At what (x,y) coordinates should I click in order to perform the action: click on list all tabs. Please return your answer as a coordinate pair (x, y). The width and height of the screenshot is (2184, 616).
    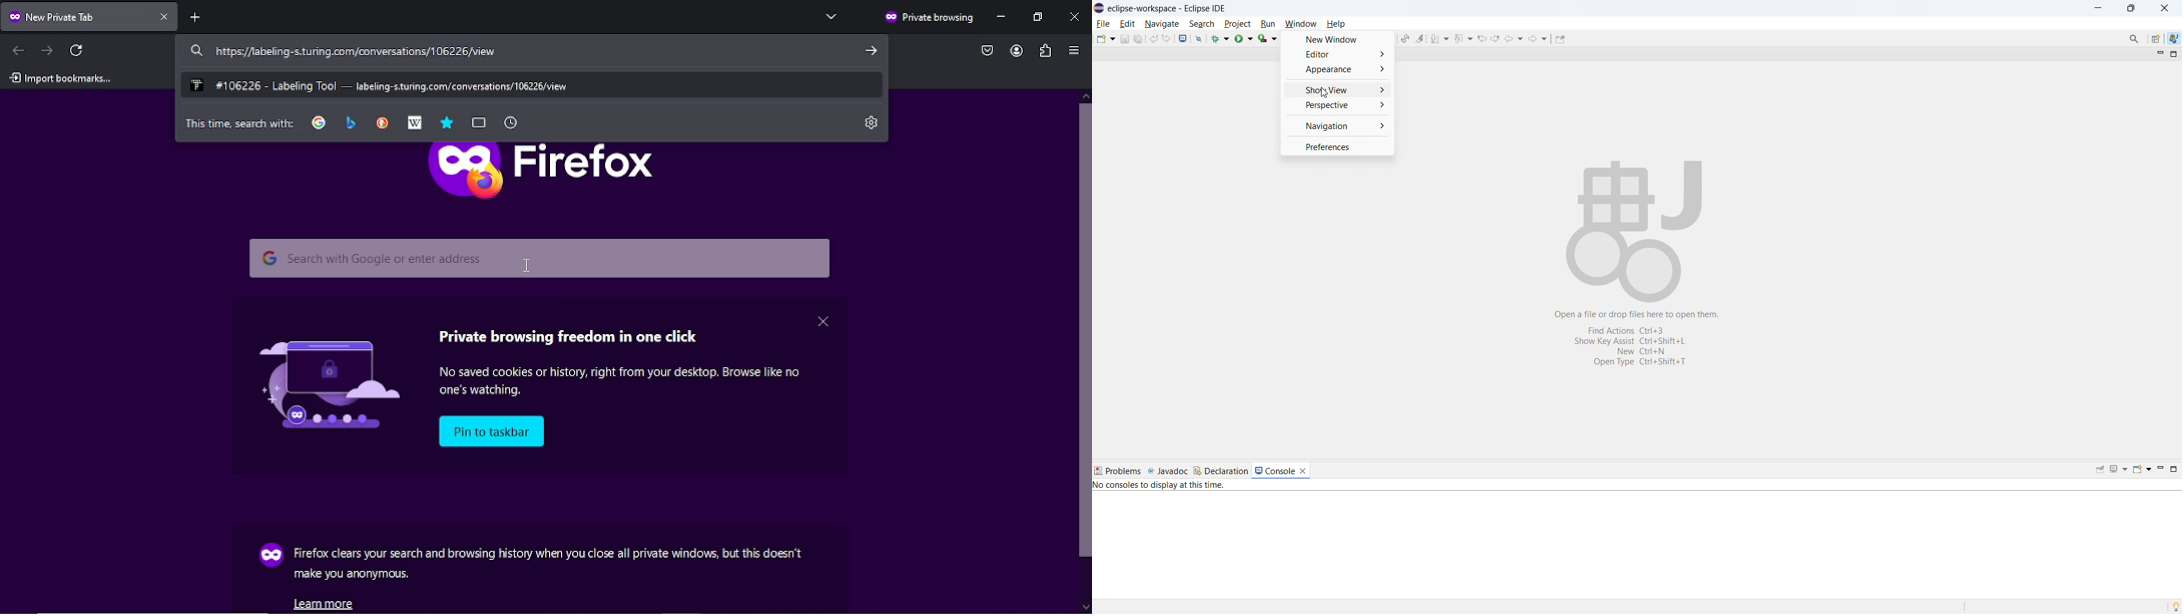
    Looking at the image, I should click on (832, 16).